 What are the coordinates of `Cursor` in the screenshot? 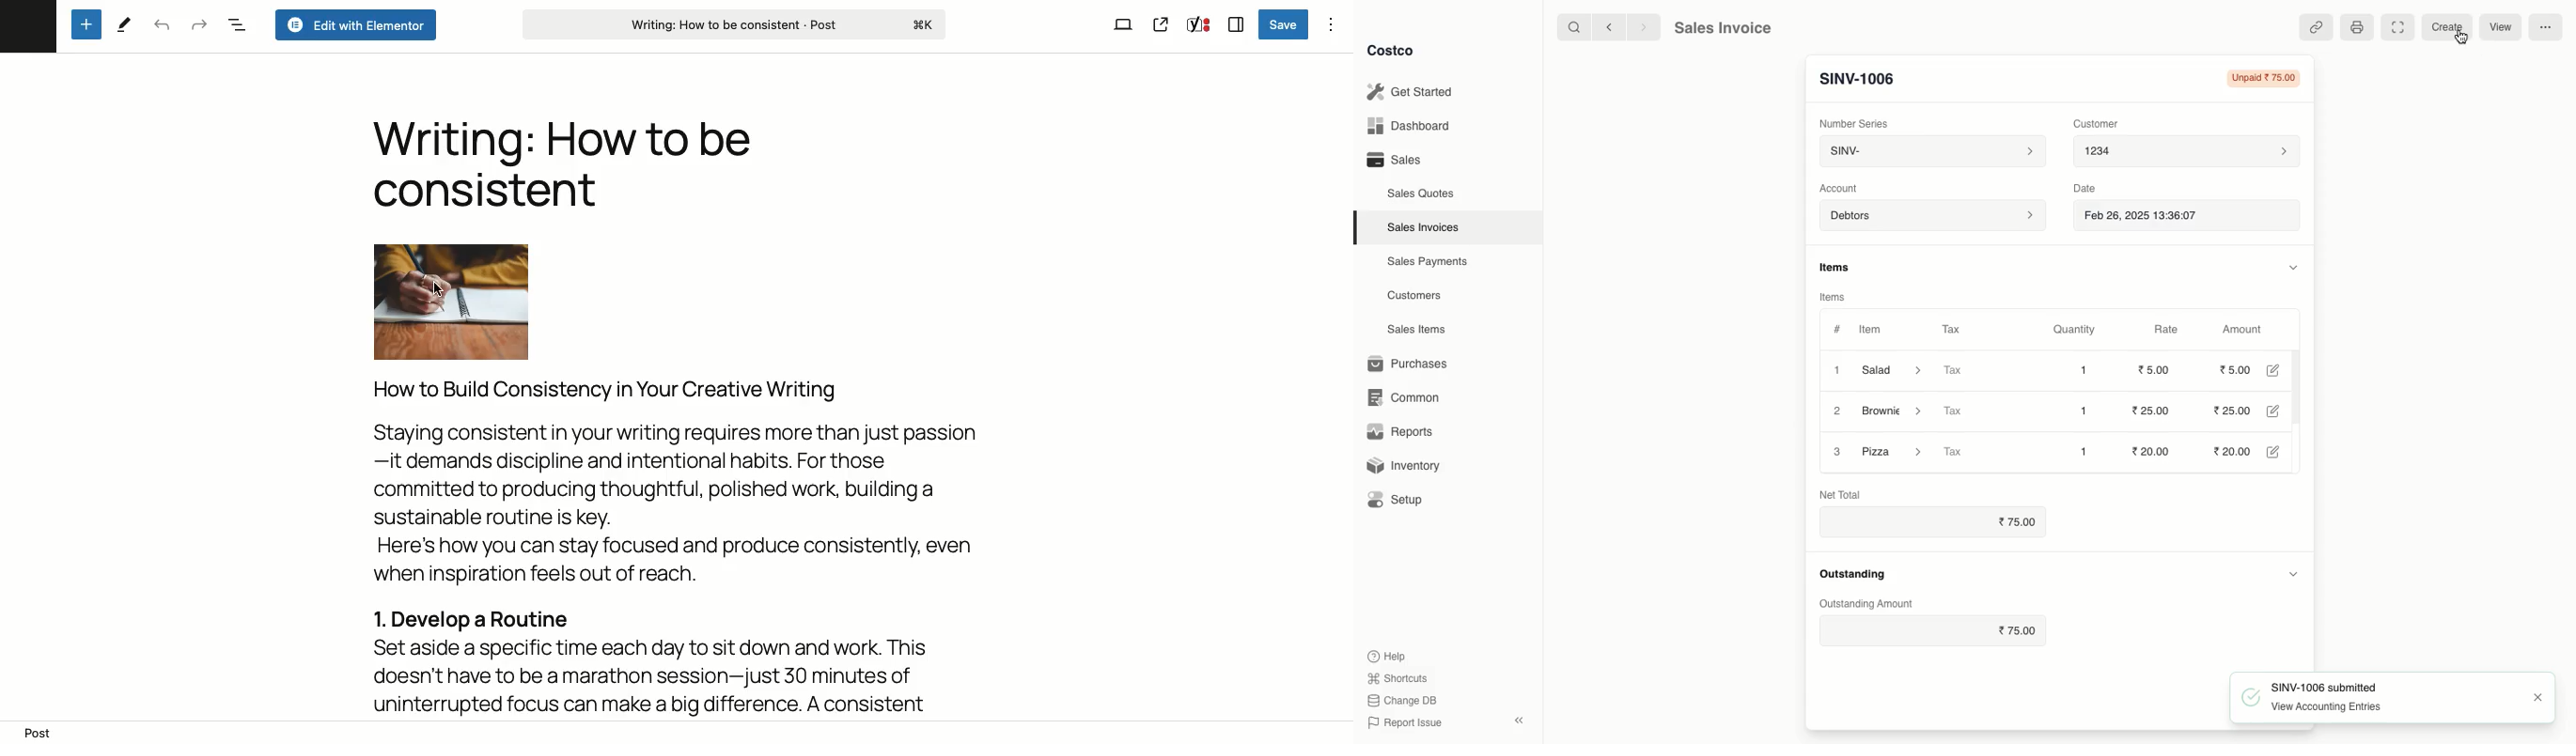 It's located at (2466, 42).